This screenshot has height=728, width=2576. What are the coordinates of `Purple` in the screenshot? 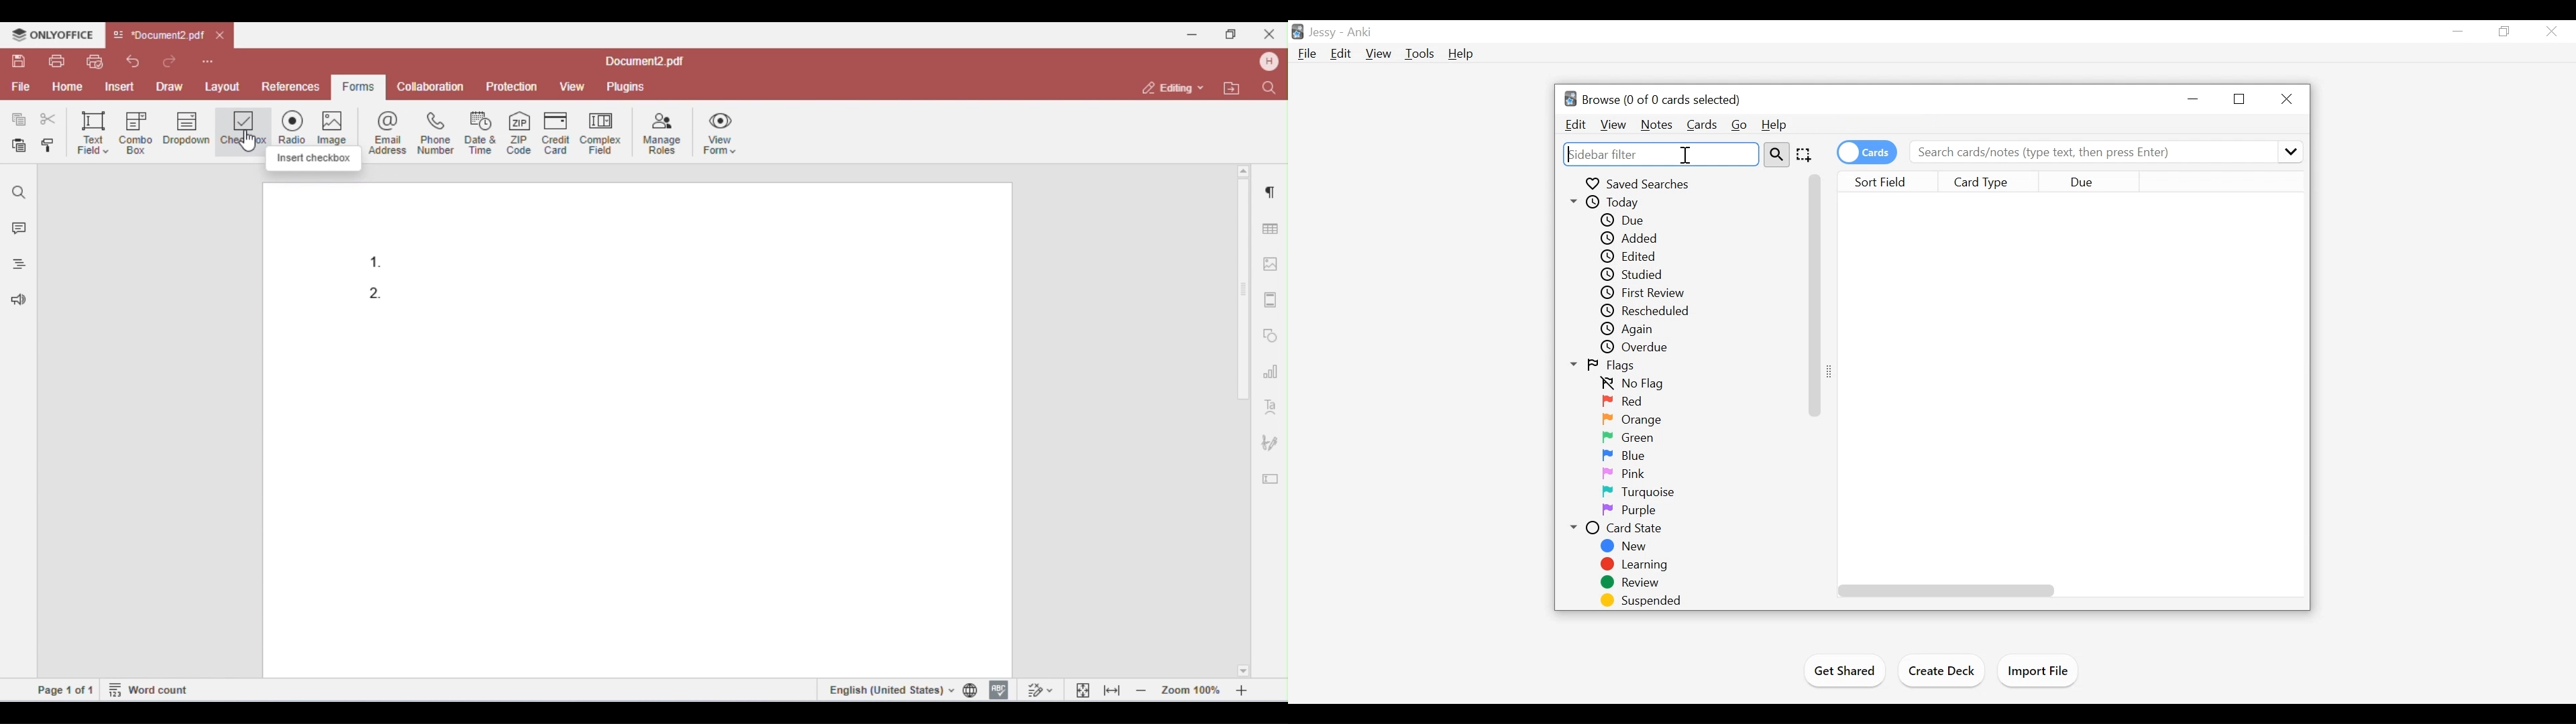 It's located at (1627, 511).